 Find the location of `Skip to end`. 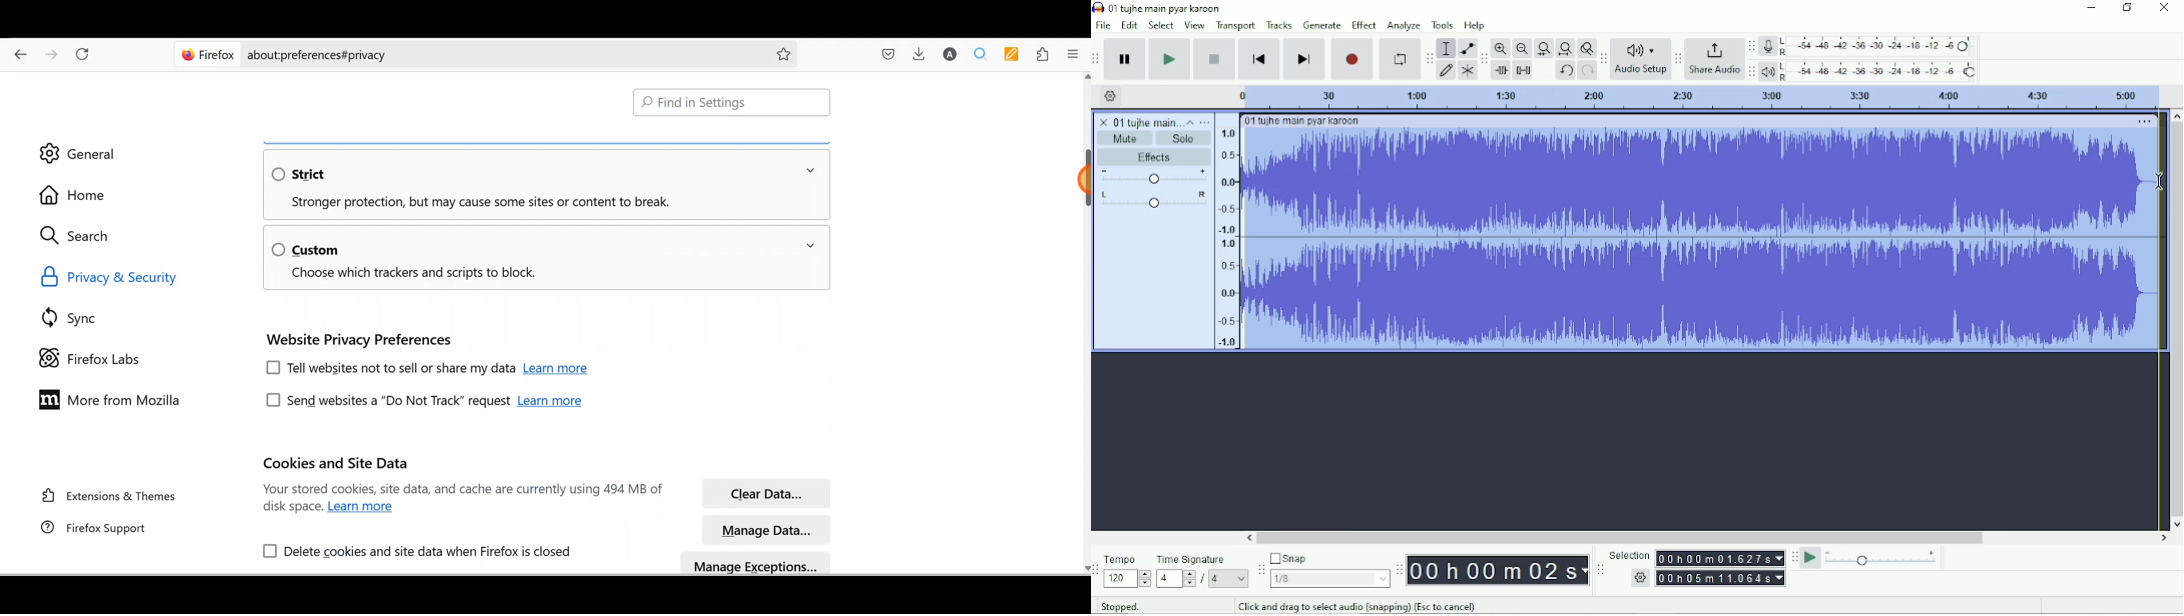

Skip to end is located at coordinates (1304, 59).